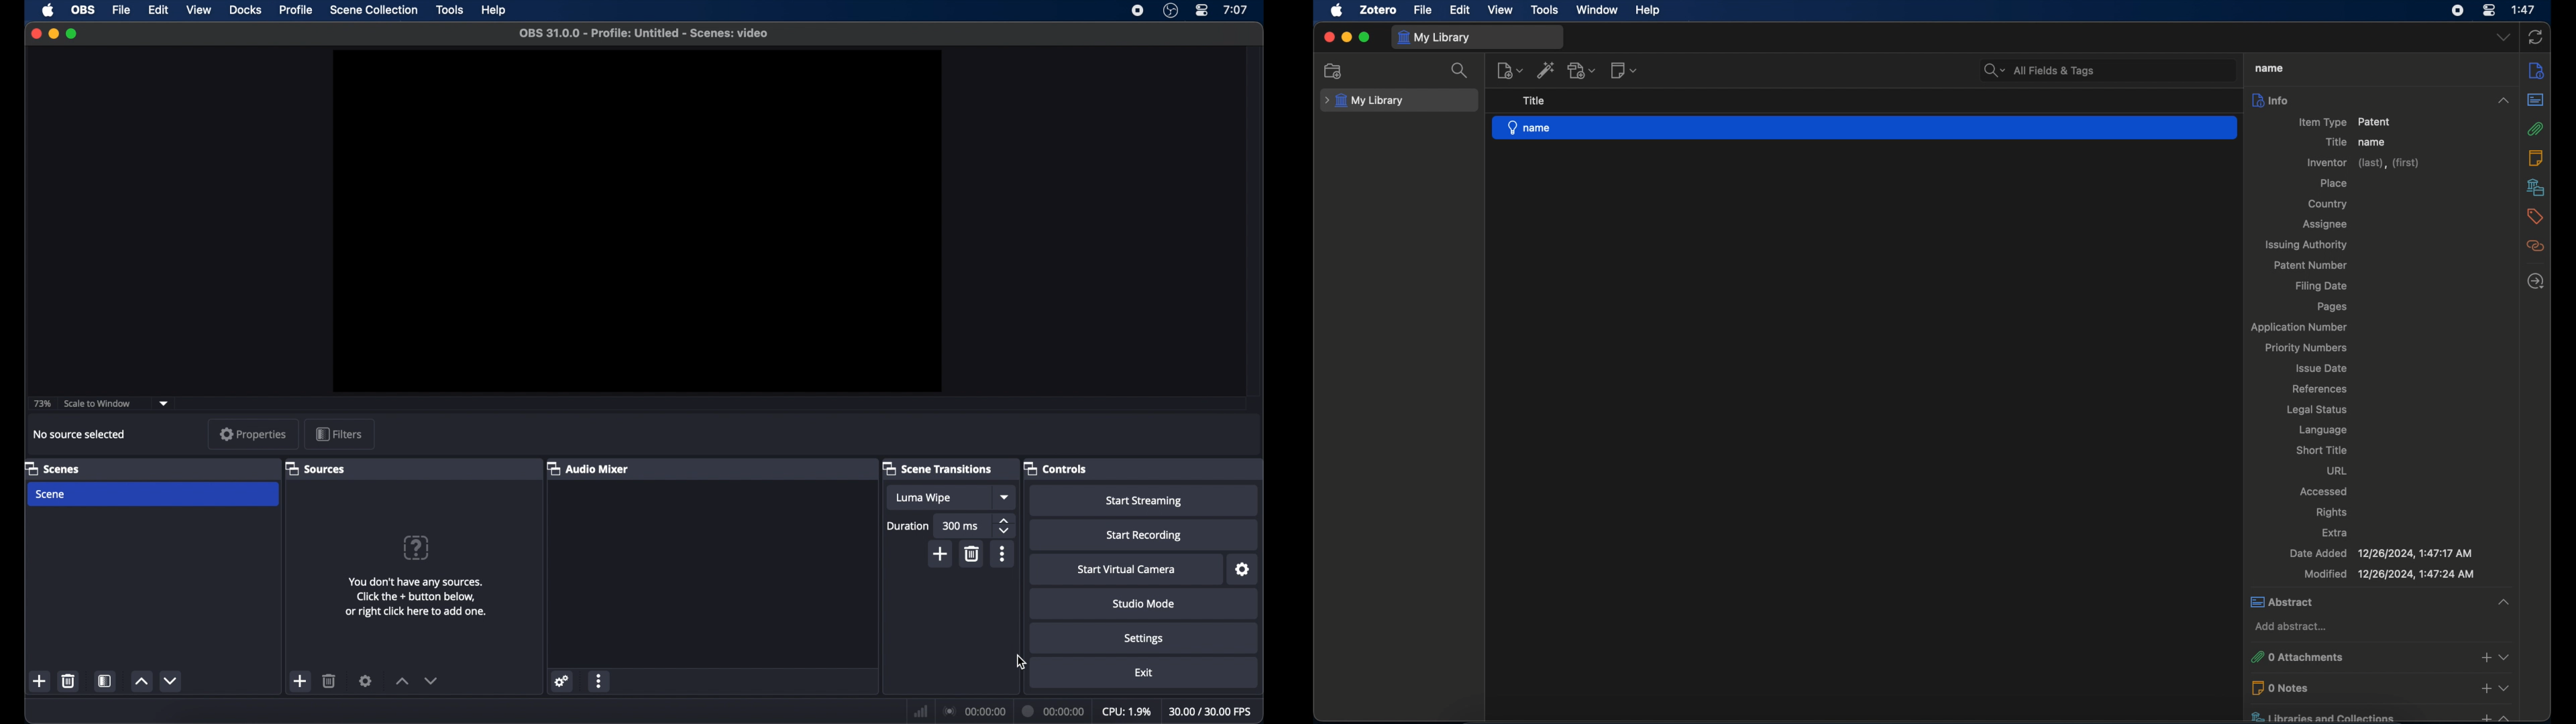 The height and width of the screenshot is (728, 2576). Describe the element at coordinates (1127, 712) in the screenshot. I see `cpu` at that location.